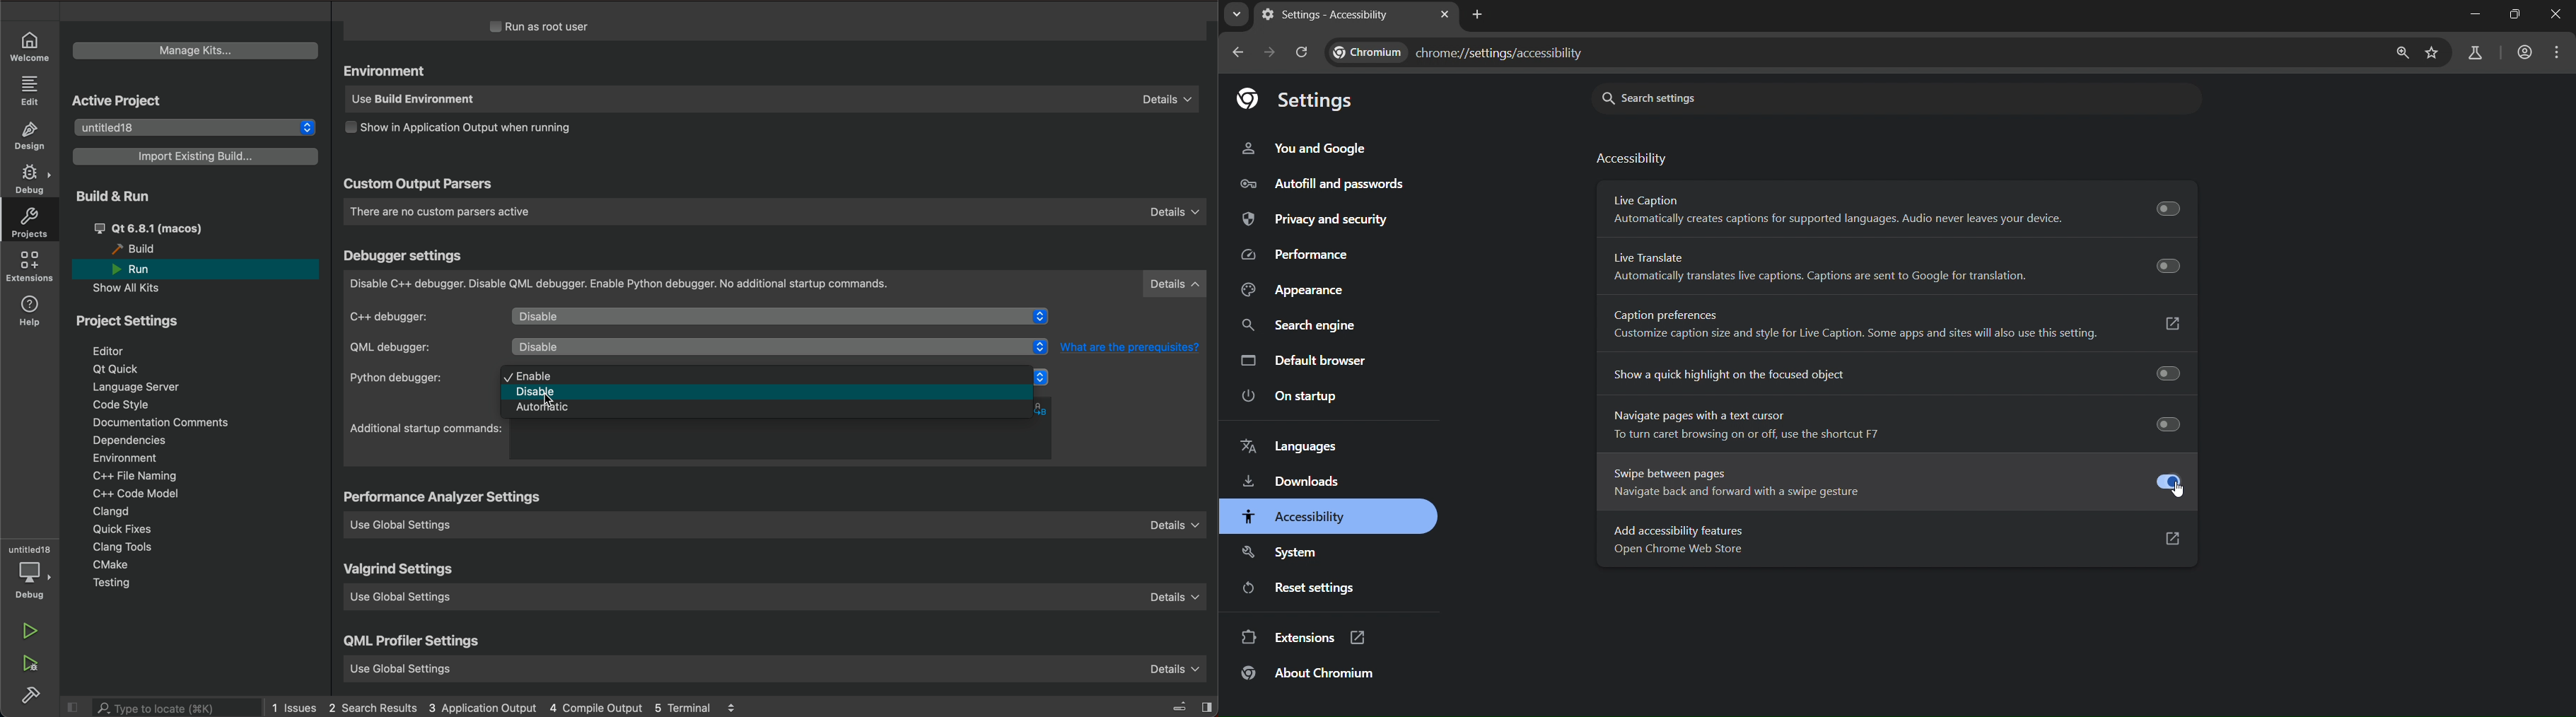 The width and height of the screenshot is (2576, 728). Describe the element at coordinates (1295, 323) in the screenshot. I see `search engine` at that location.